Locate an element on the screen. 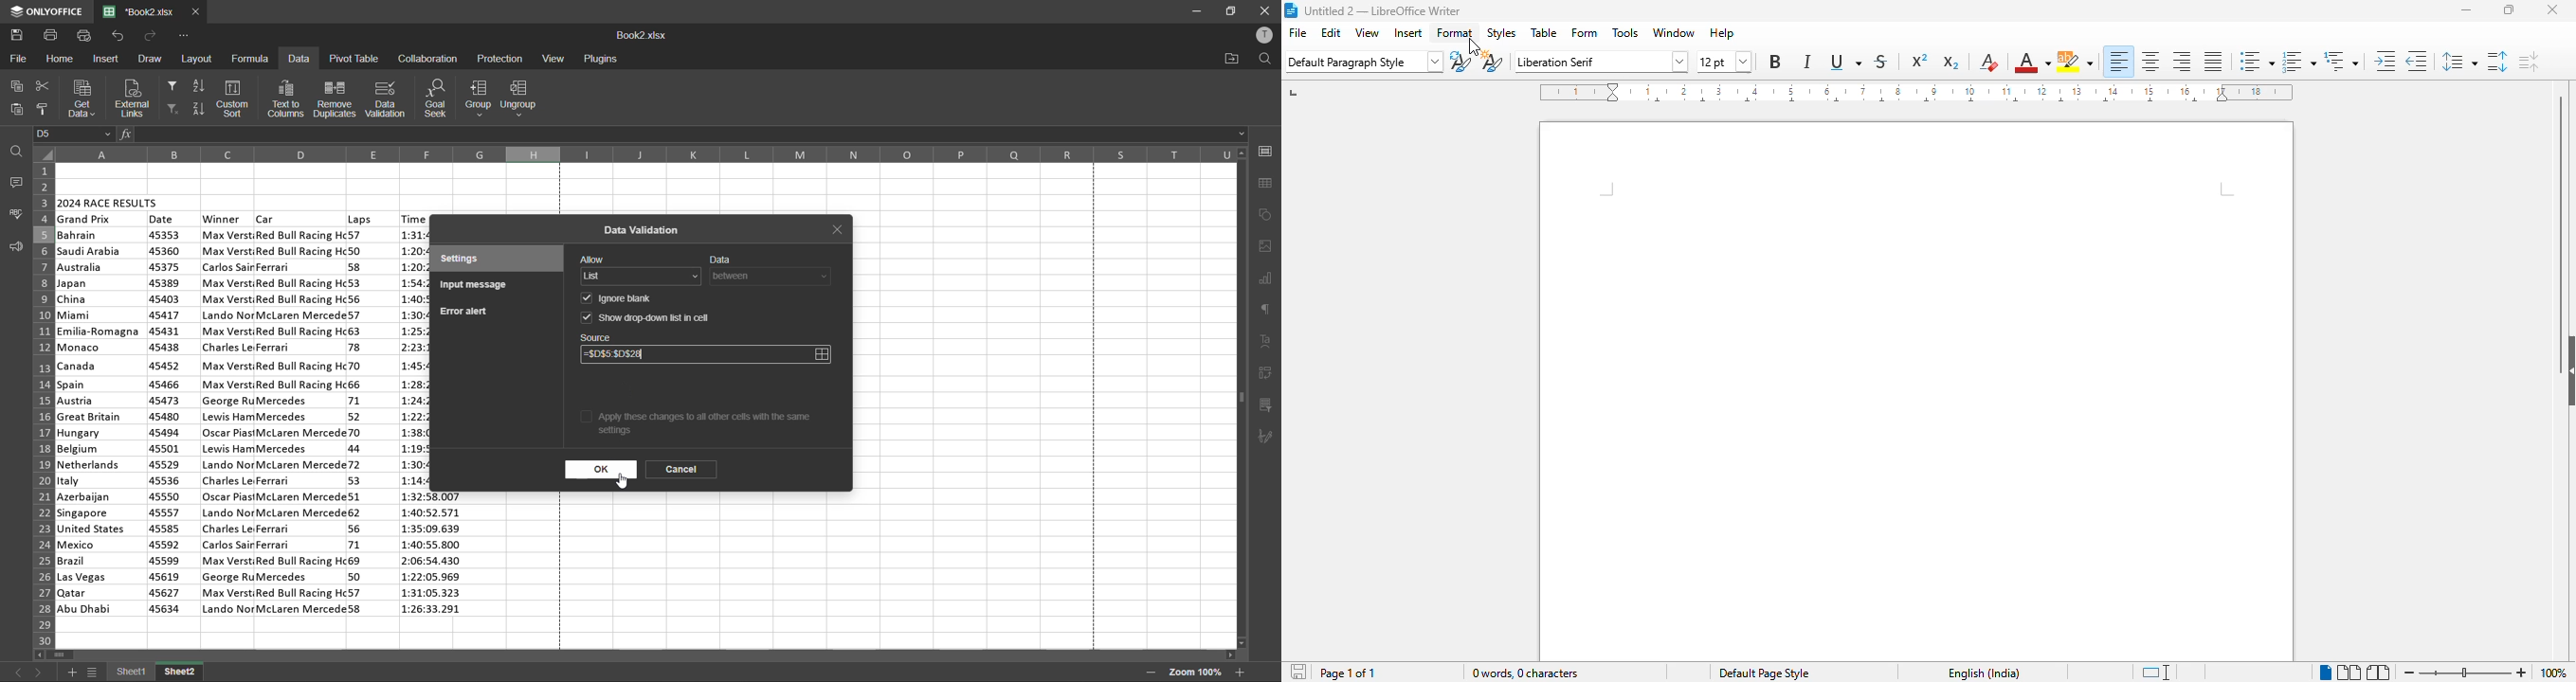  clear filter is located at coordinates (172, 109).